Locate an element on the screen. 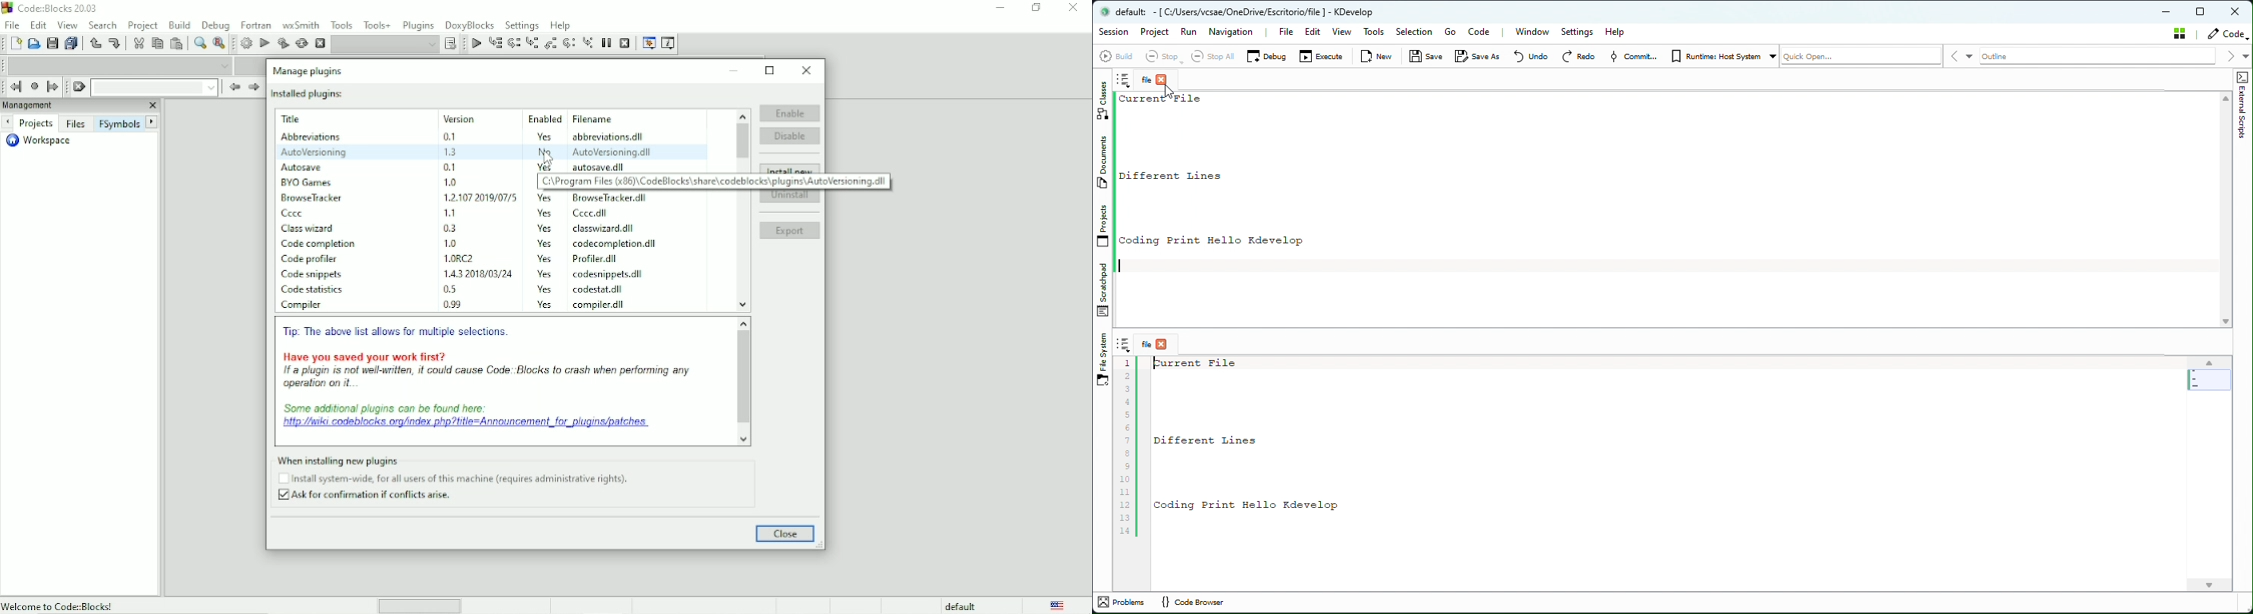 This screenshot has width=2268, height=616. Next instruction is located at coordinates (569, 43).